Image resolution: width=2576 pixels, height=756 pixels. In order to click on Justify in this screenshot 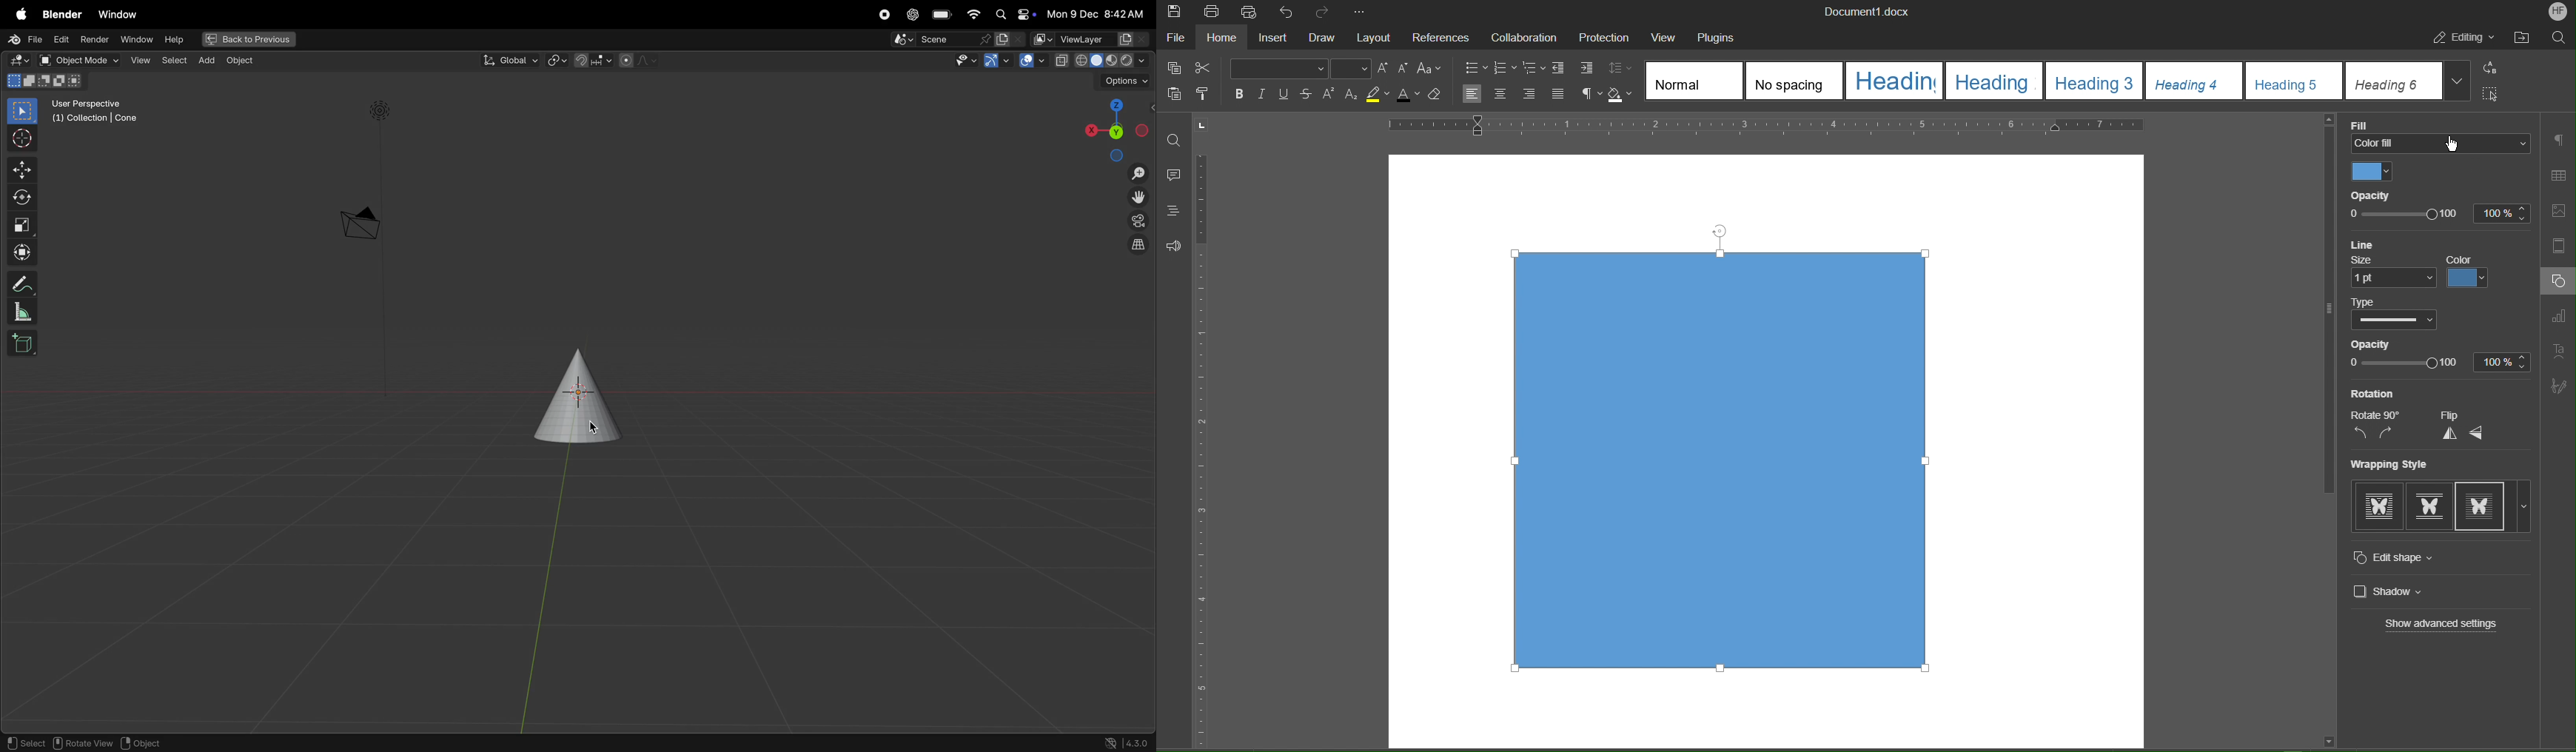, I will do `click(1560, 95)`.